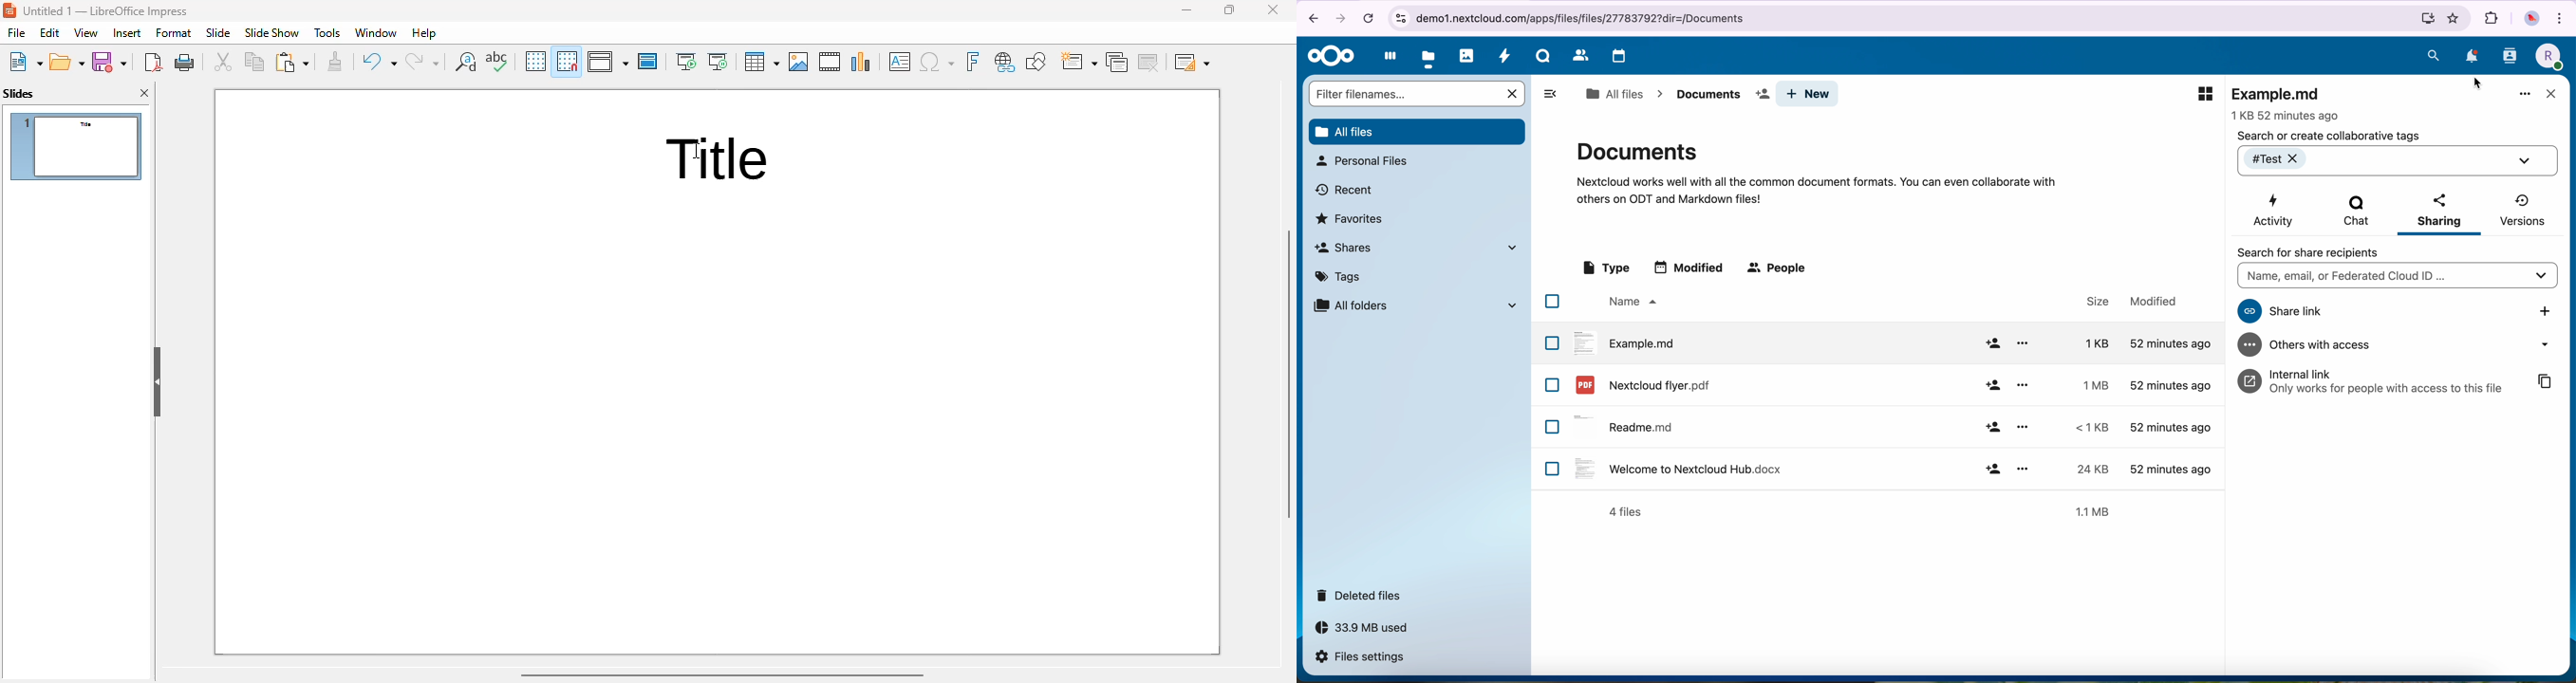 This screenshot has height=700, width=2576. What do you see at coordinates (2088, 343) in the screenshot?
I see `size` at bounding box center [2088, 343].